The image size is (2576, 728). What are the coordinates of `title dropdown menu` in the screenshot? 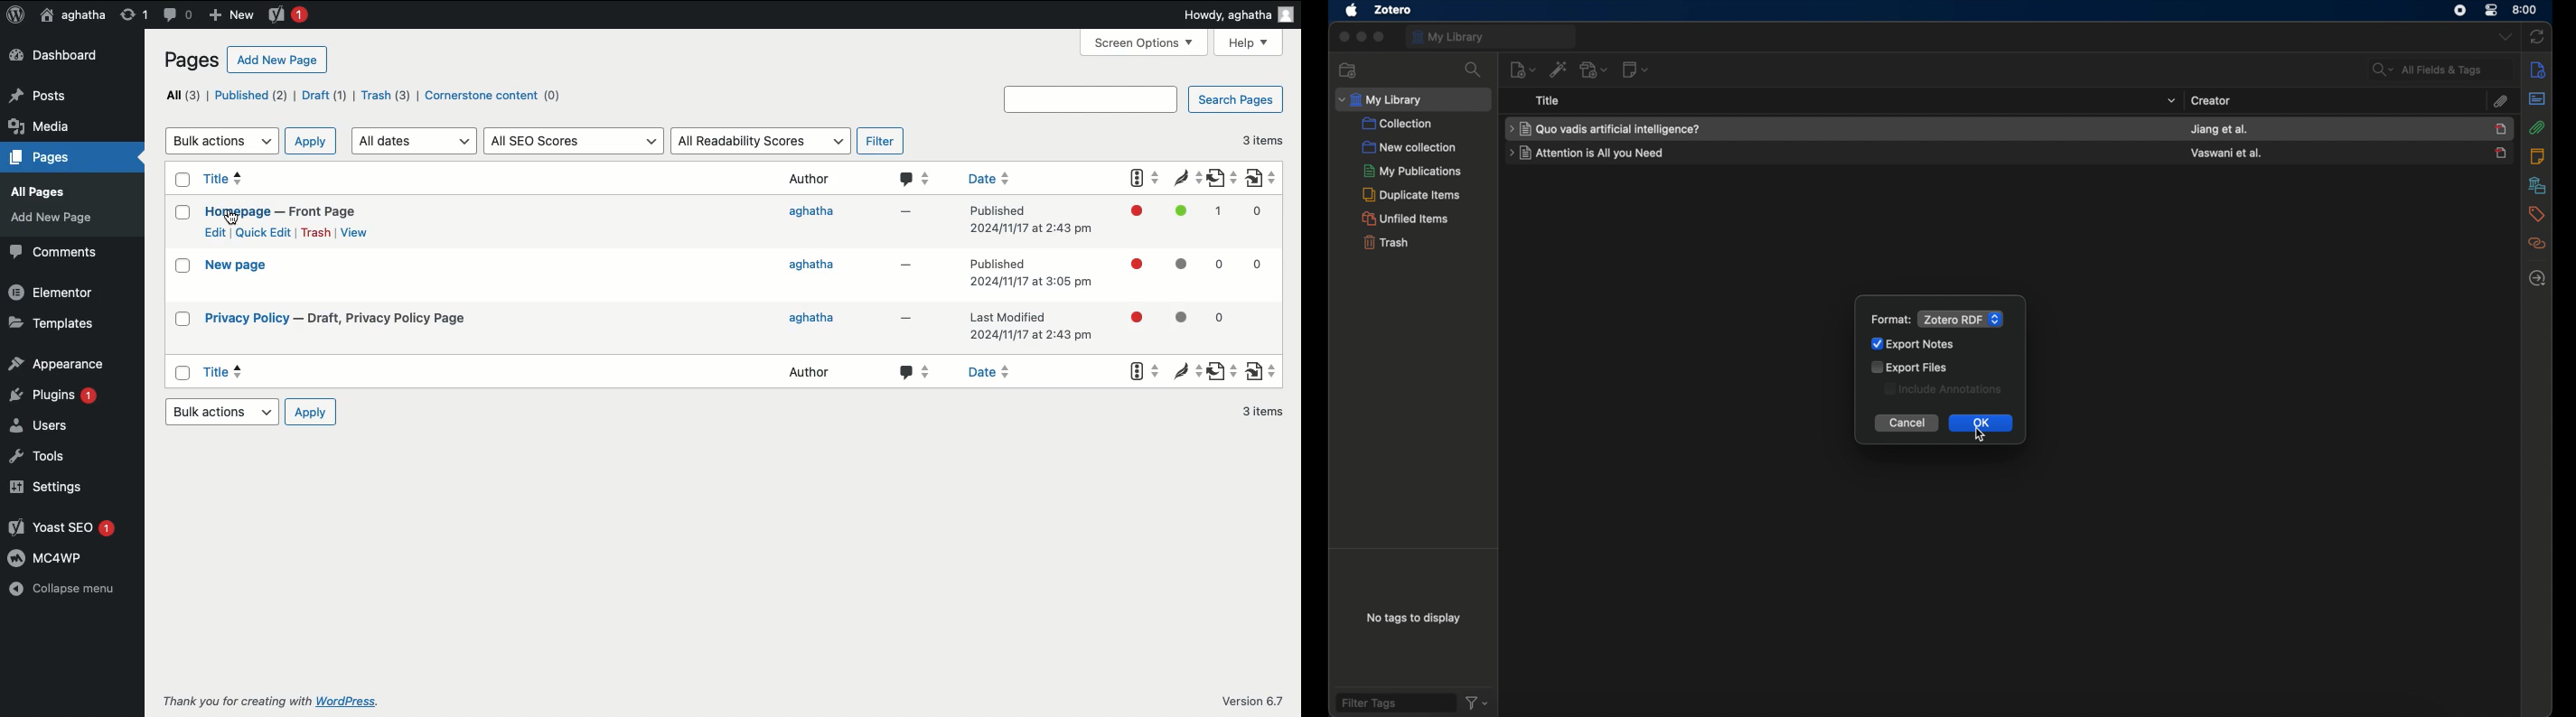 It's located at (2170, 101).